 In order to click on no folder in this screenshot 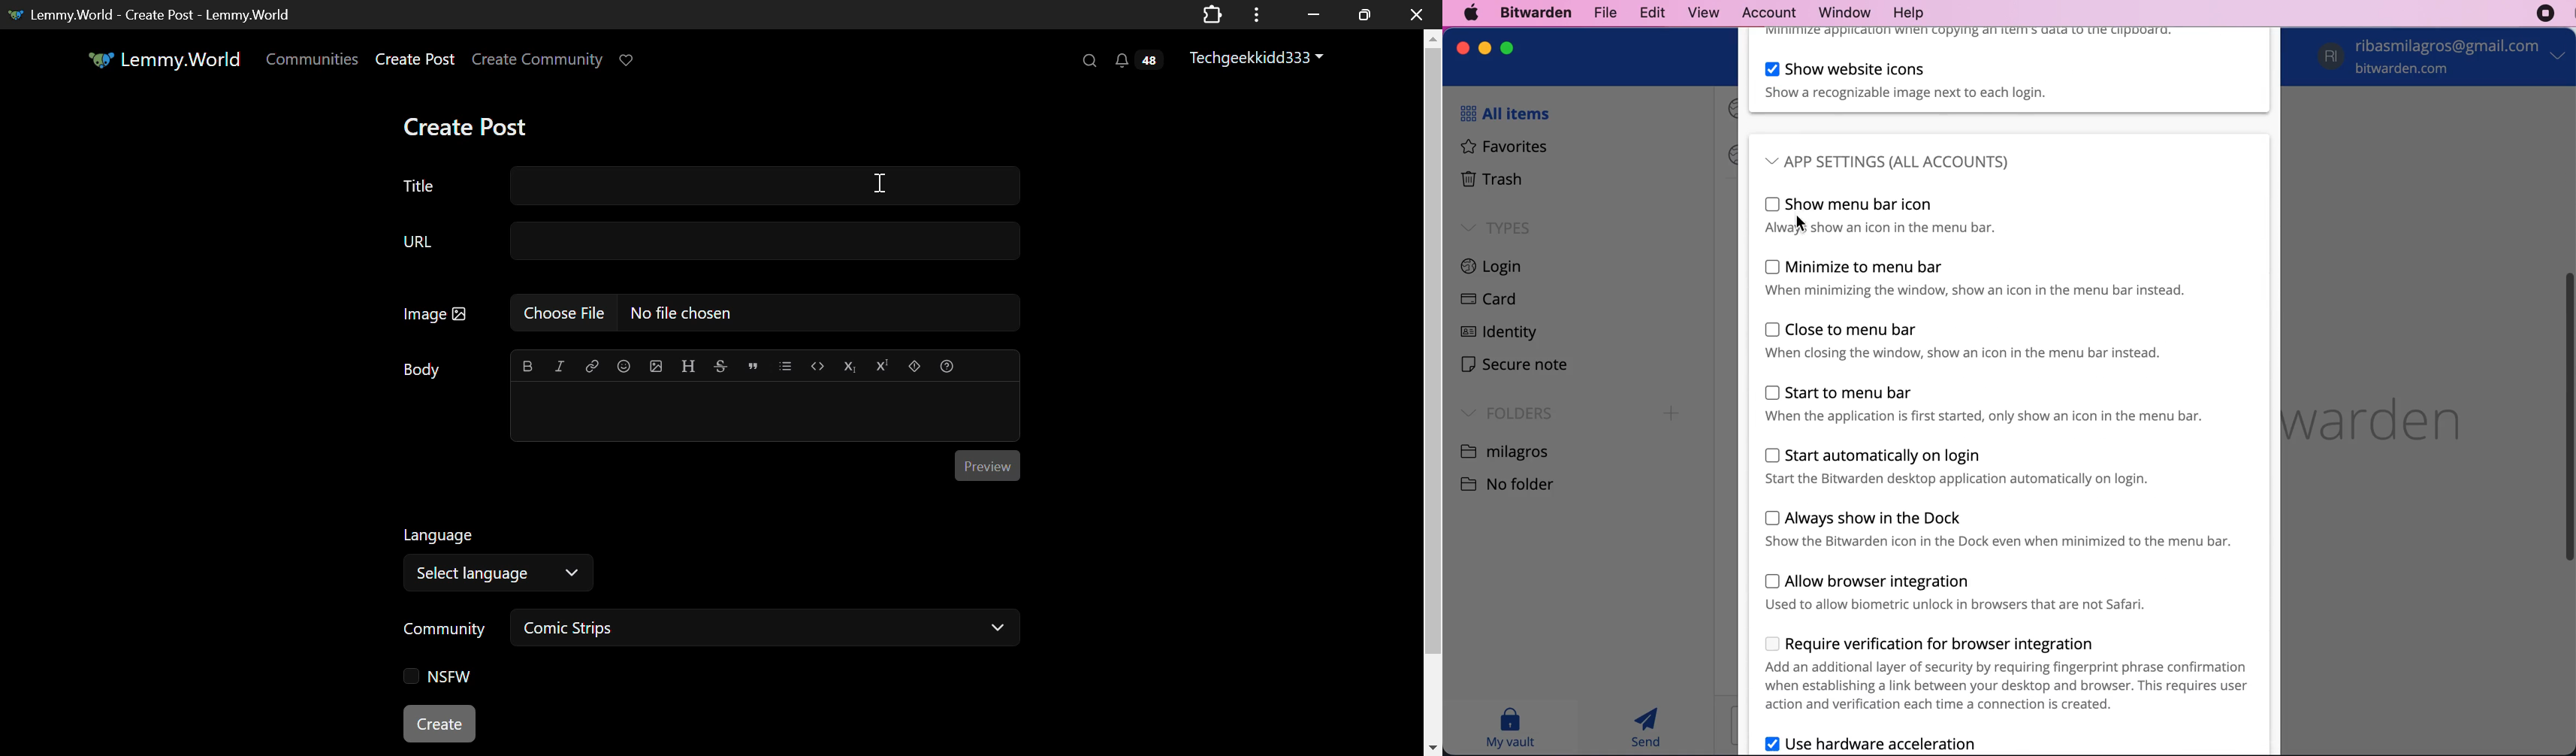, I will do `click(1516, 483)`.